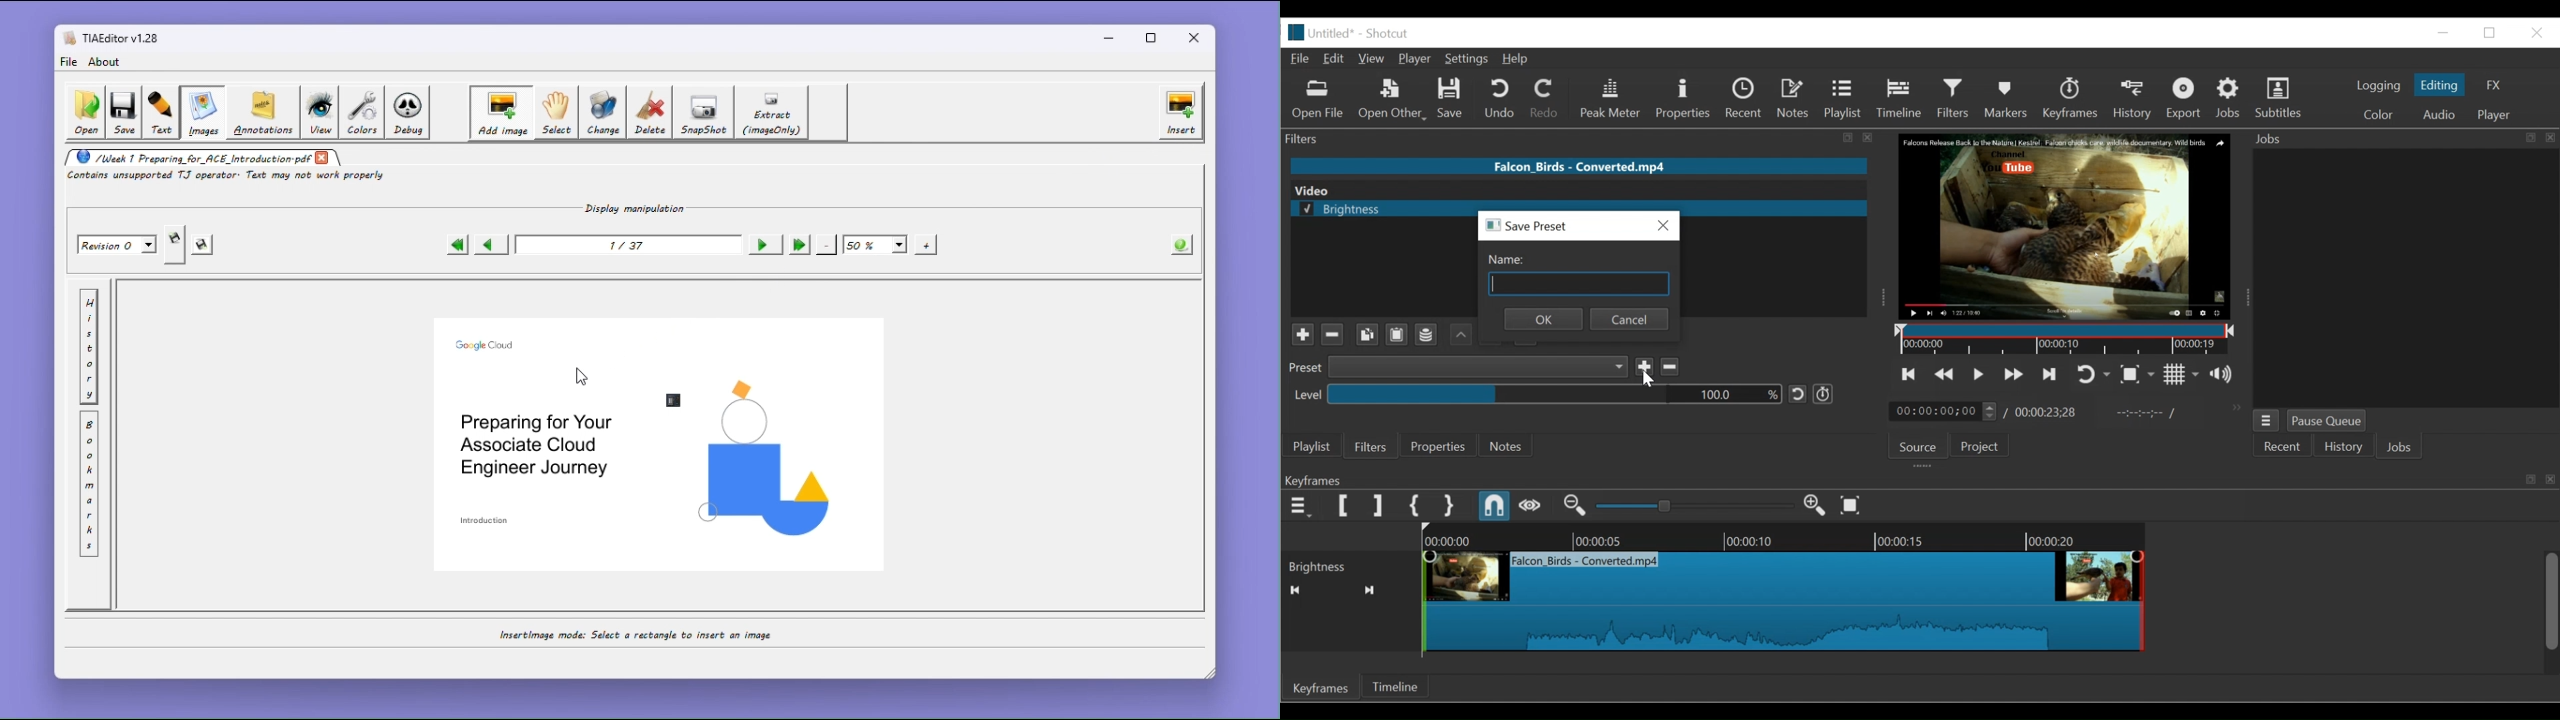 This screenshot has width=2576, height=728. I want to click on Set Filter last, so click(1377, 506).